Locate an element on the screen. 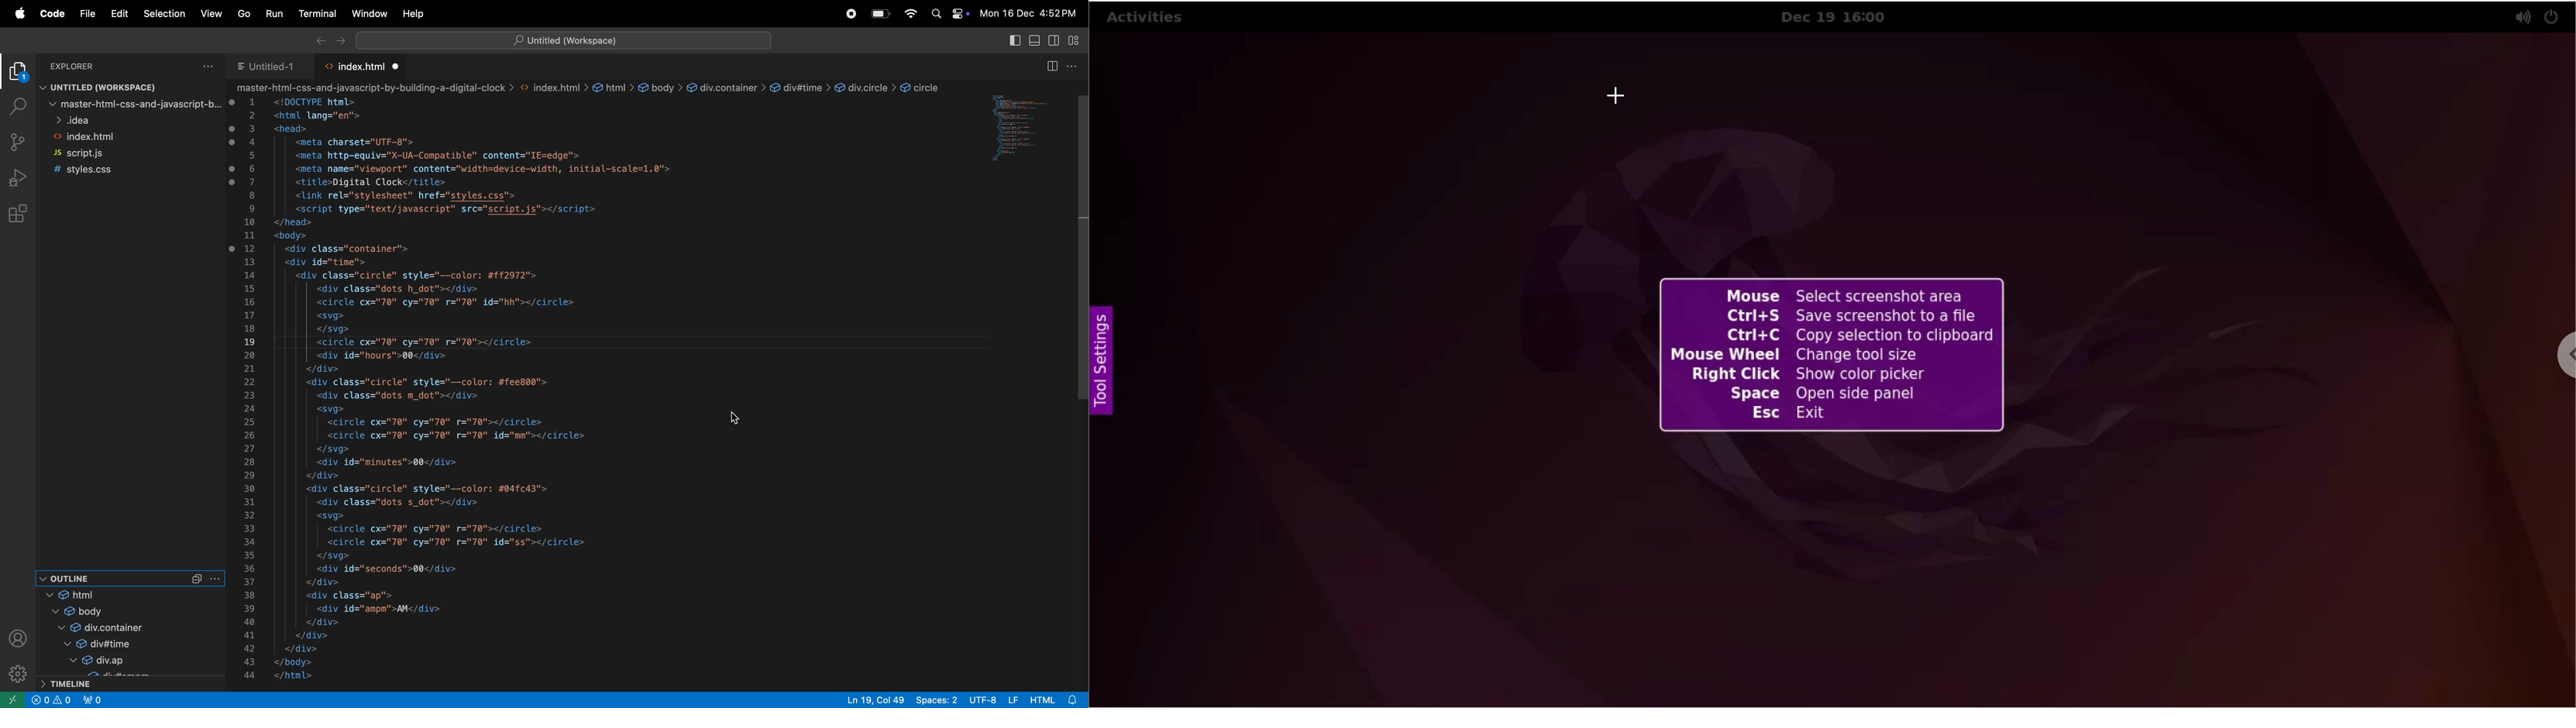 The height and width of the screenshot is (728, 2576). spaces 2 is located at coordinates (937, 700).